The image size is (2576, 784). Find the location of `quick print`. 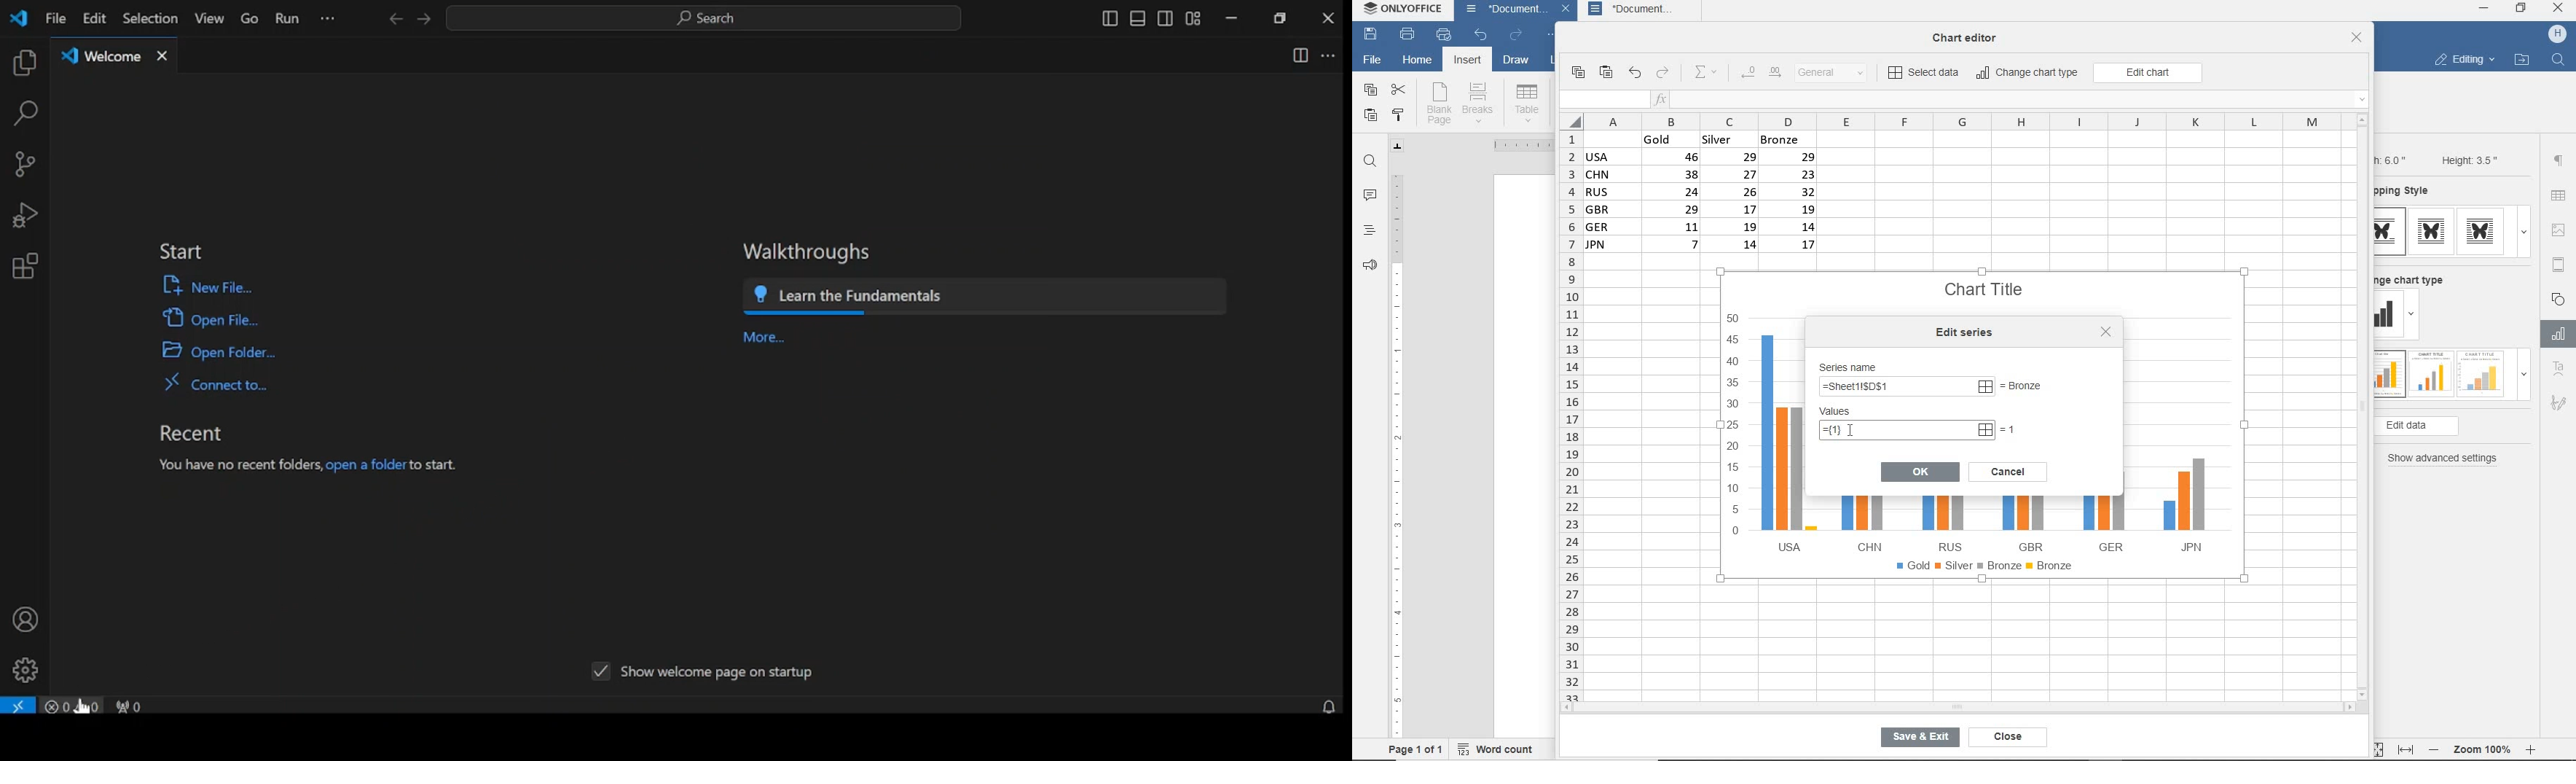

quick print is located at coordinates (1442, 35).